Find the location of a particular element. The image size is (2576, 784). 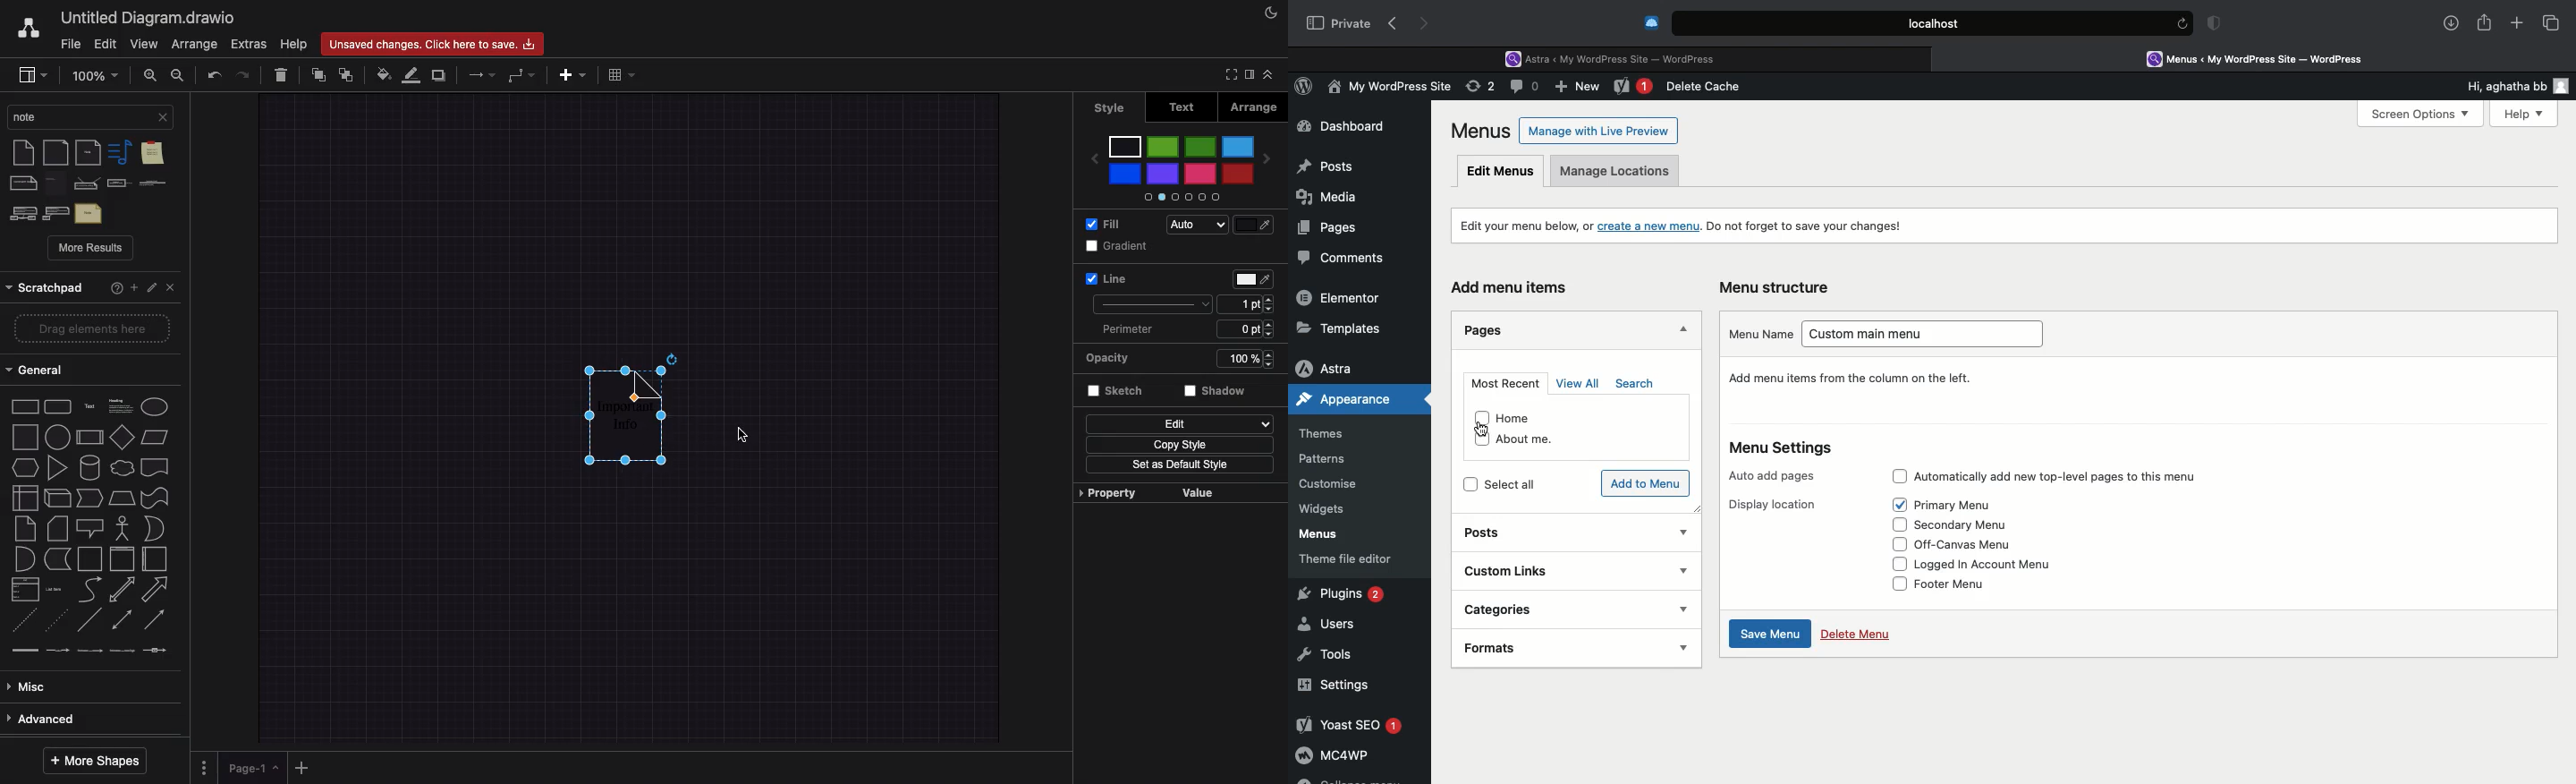

show is located at coordinates (1682, 568).